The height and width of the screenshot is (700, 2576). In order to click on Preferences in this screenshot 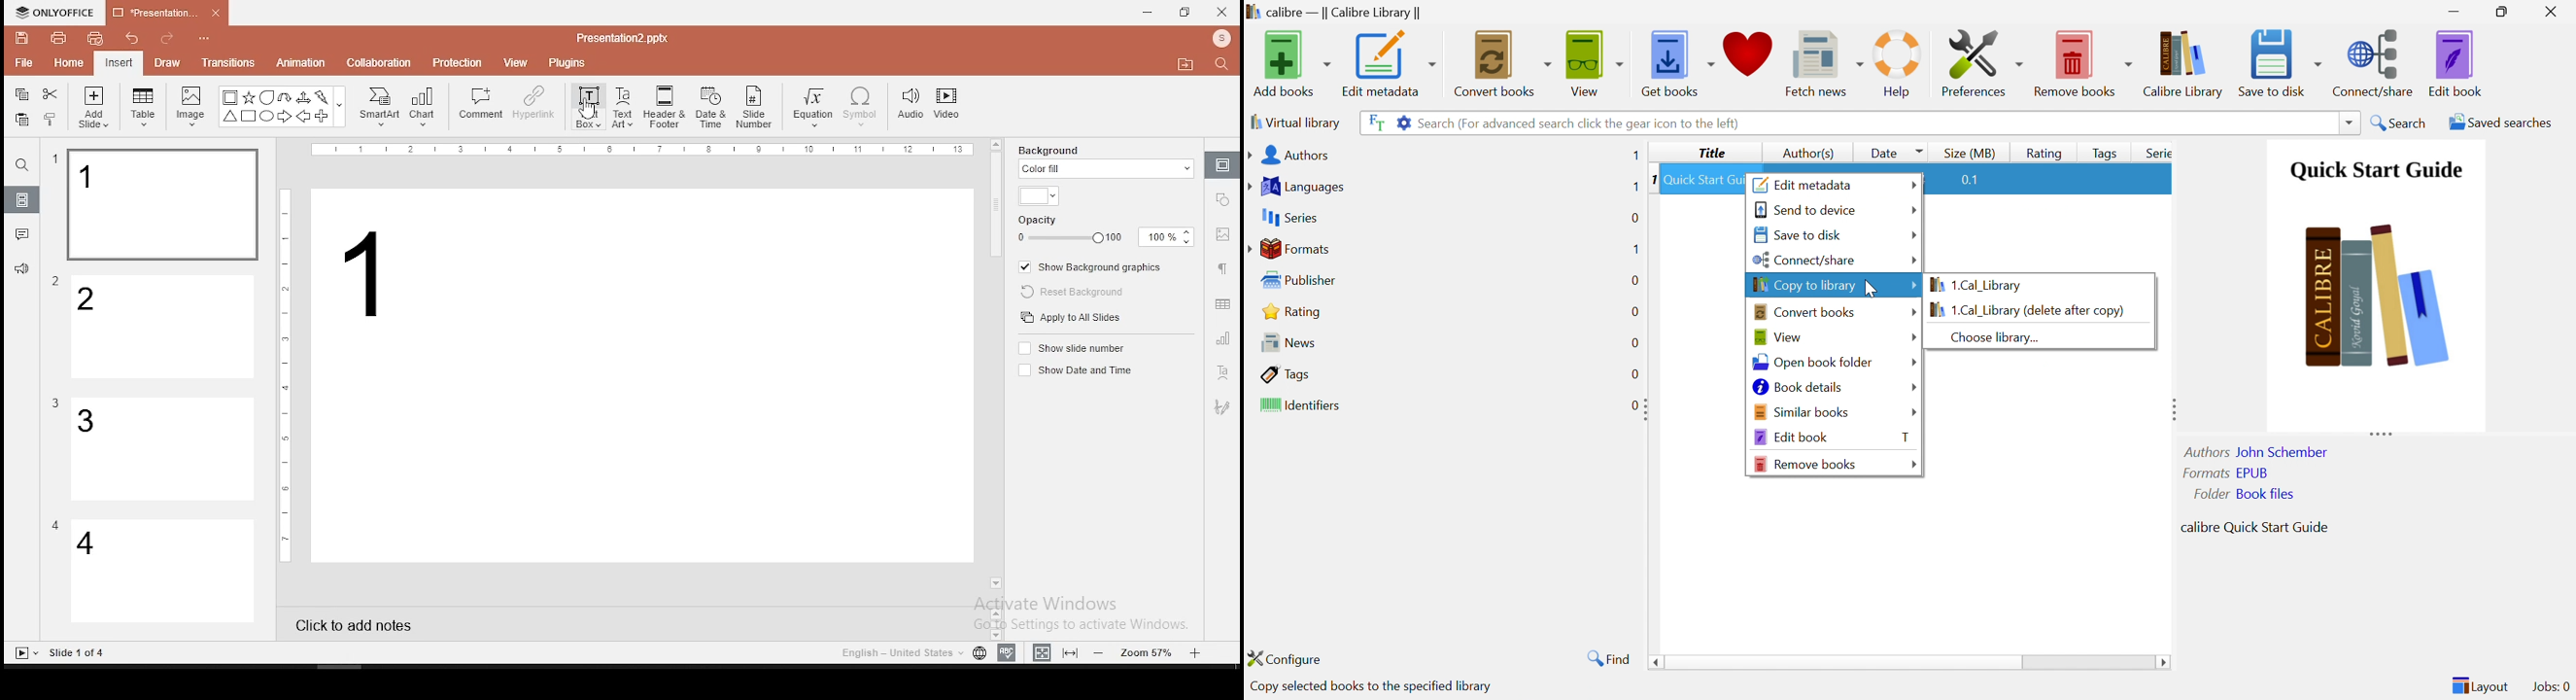, I will do `click(1982, 63)`.